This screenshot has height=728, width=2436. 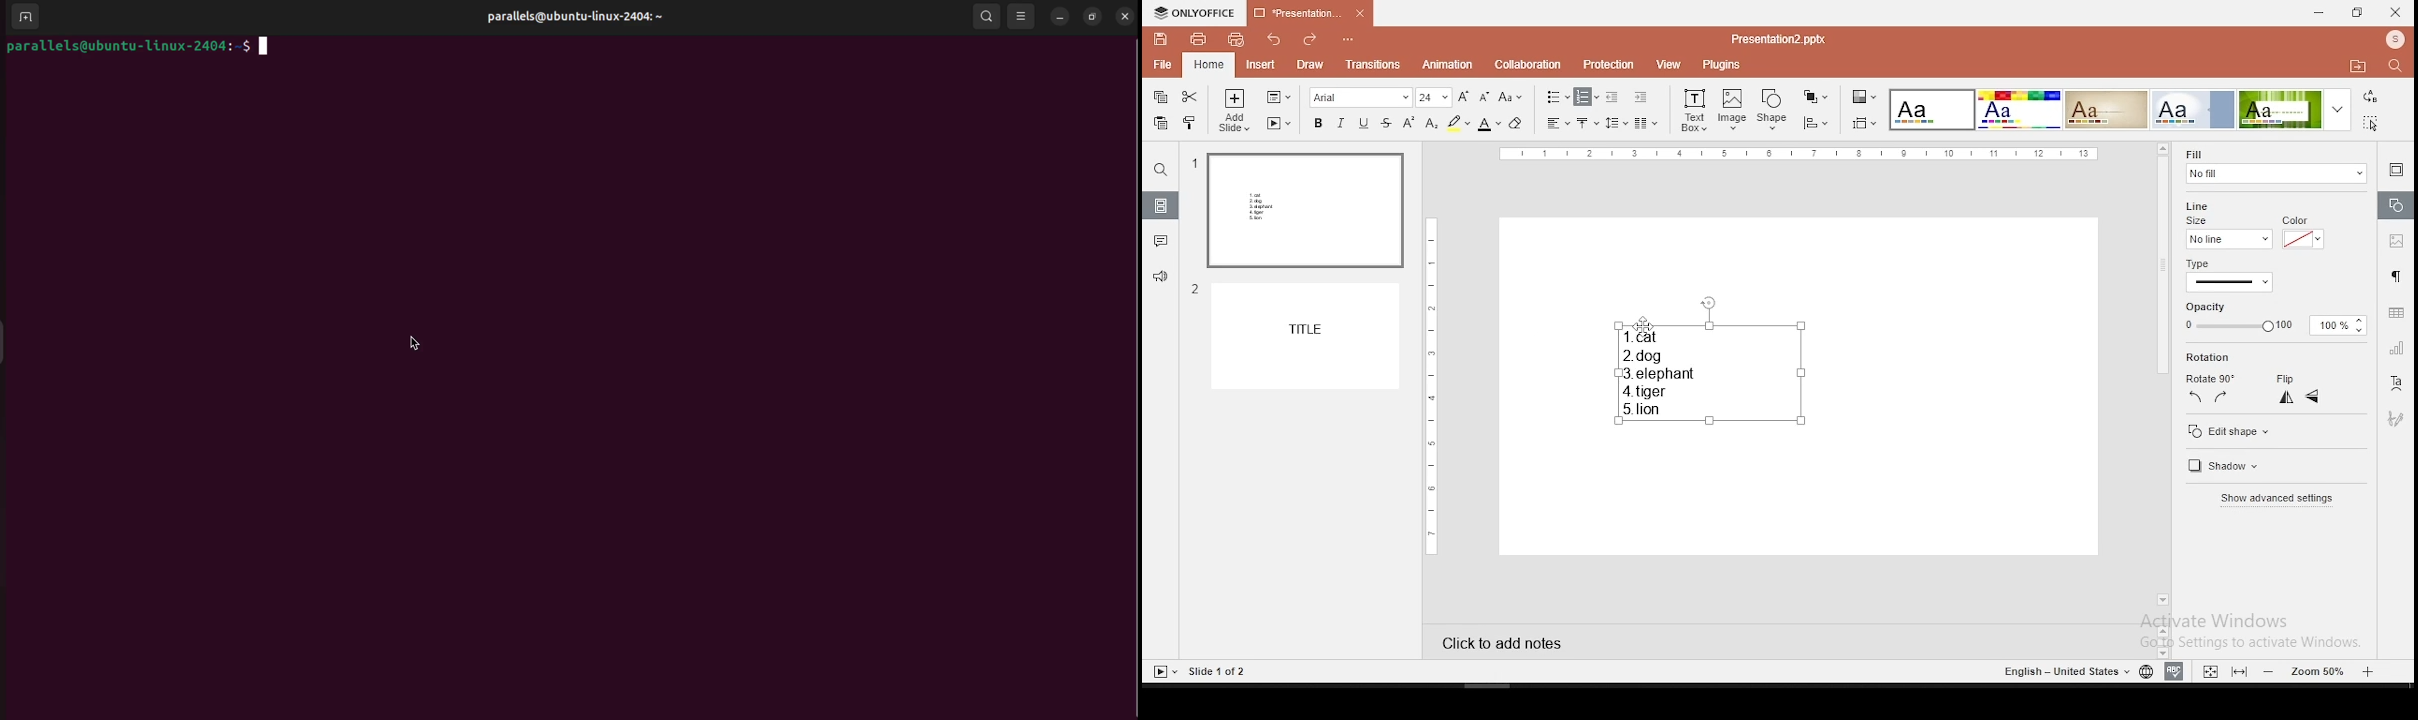 What do you see at coordinates (2105, 110) in the screenshot?
I see `theme` at bounding box center [2105, 110].